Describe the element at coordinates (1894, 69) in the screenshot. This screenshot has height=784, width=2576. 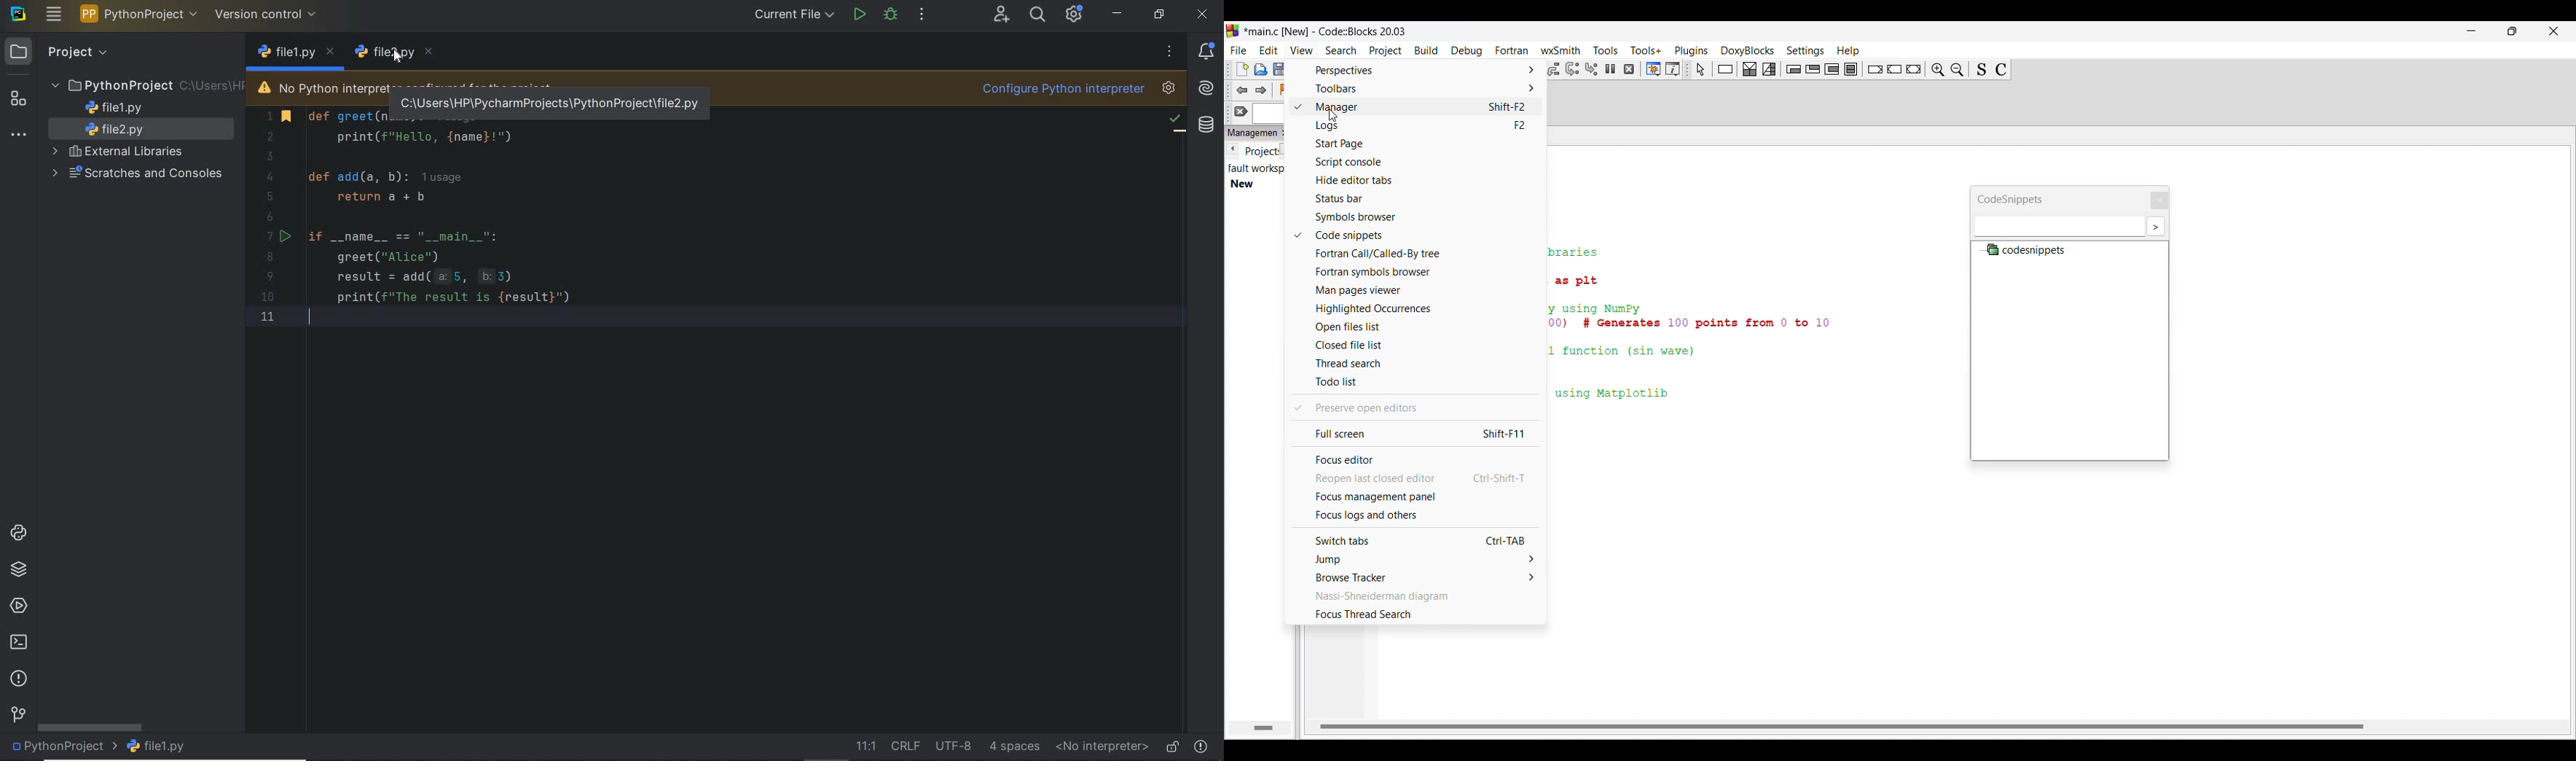
I see `Continue instruction` at that location.